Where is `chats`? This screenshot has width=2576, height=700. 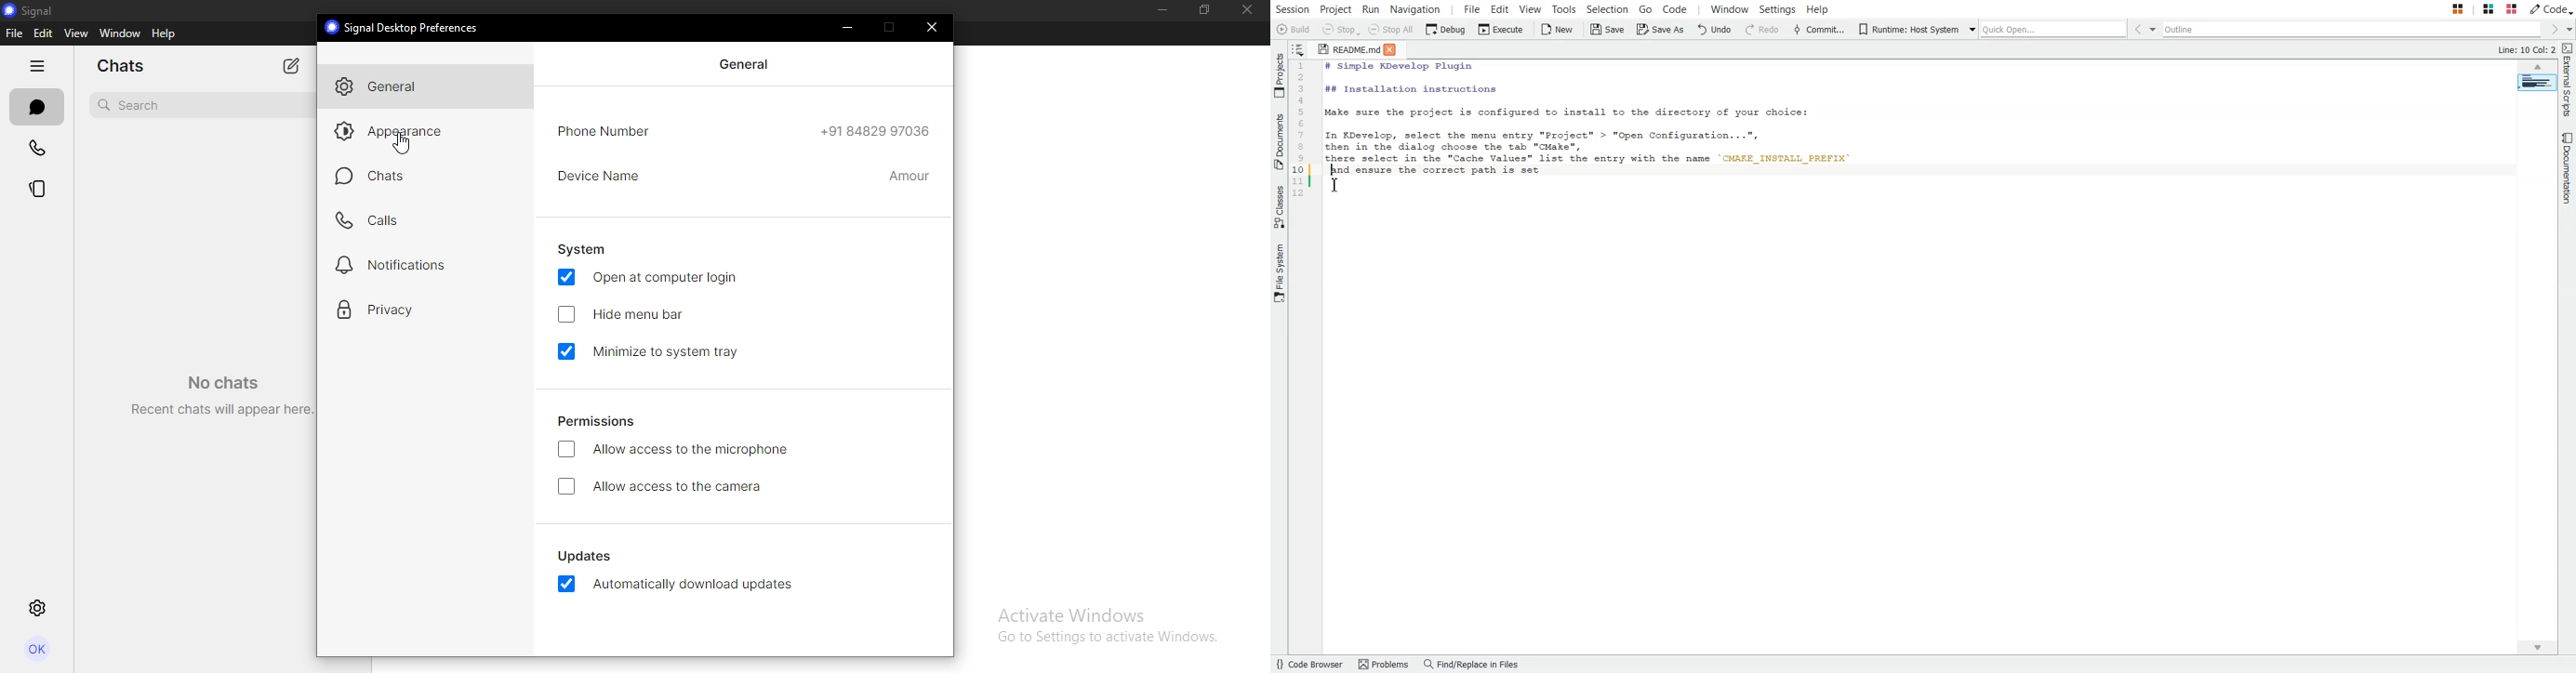
chats is located at coordinates (35, 108).